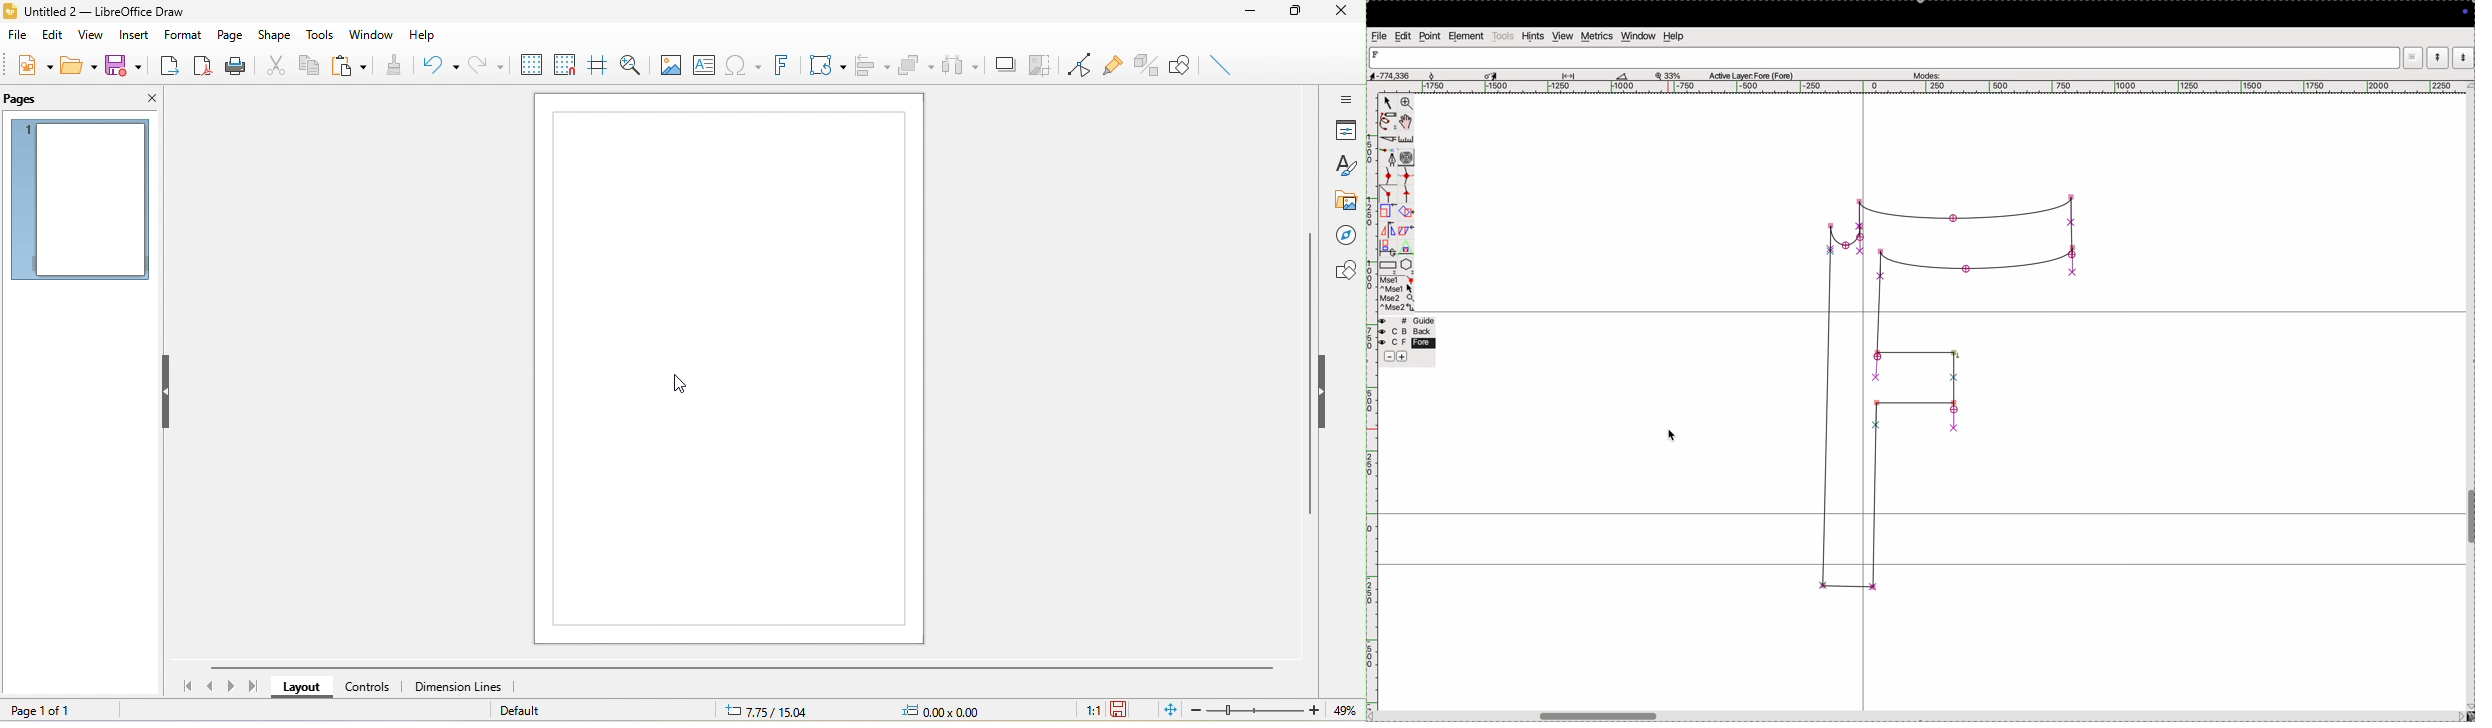 The image size is (2492, 728). I want to click on letter F, so click(1377, 54).